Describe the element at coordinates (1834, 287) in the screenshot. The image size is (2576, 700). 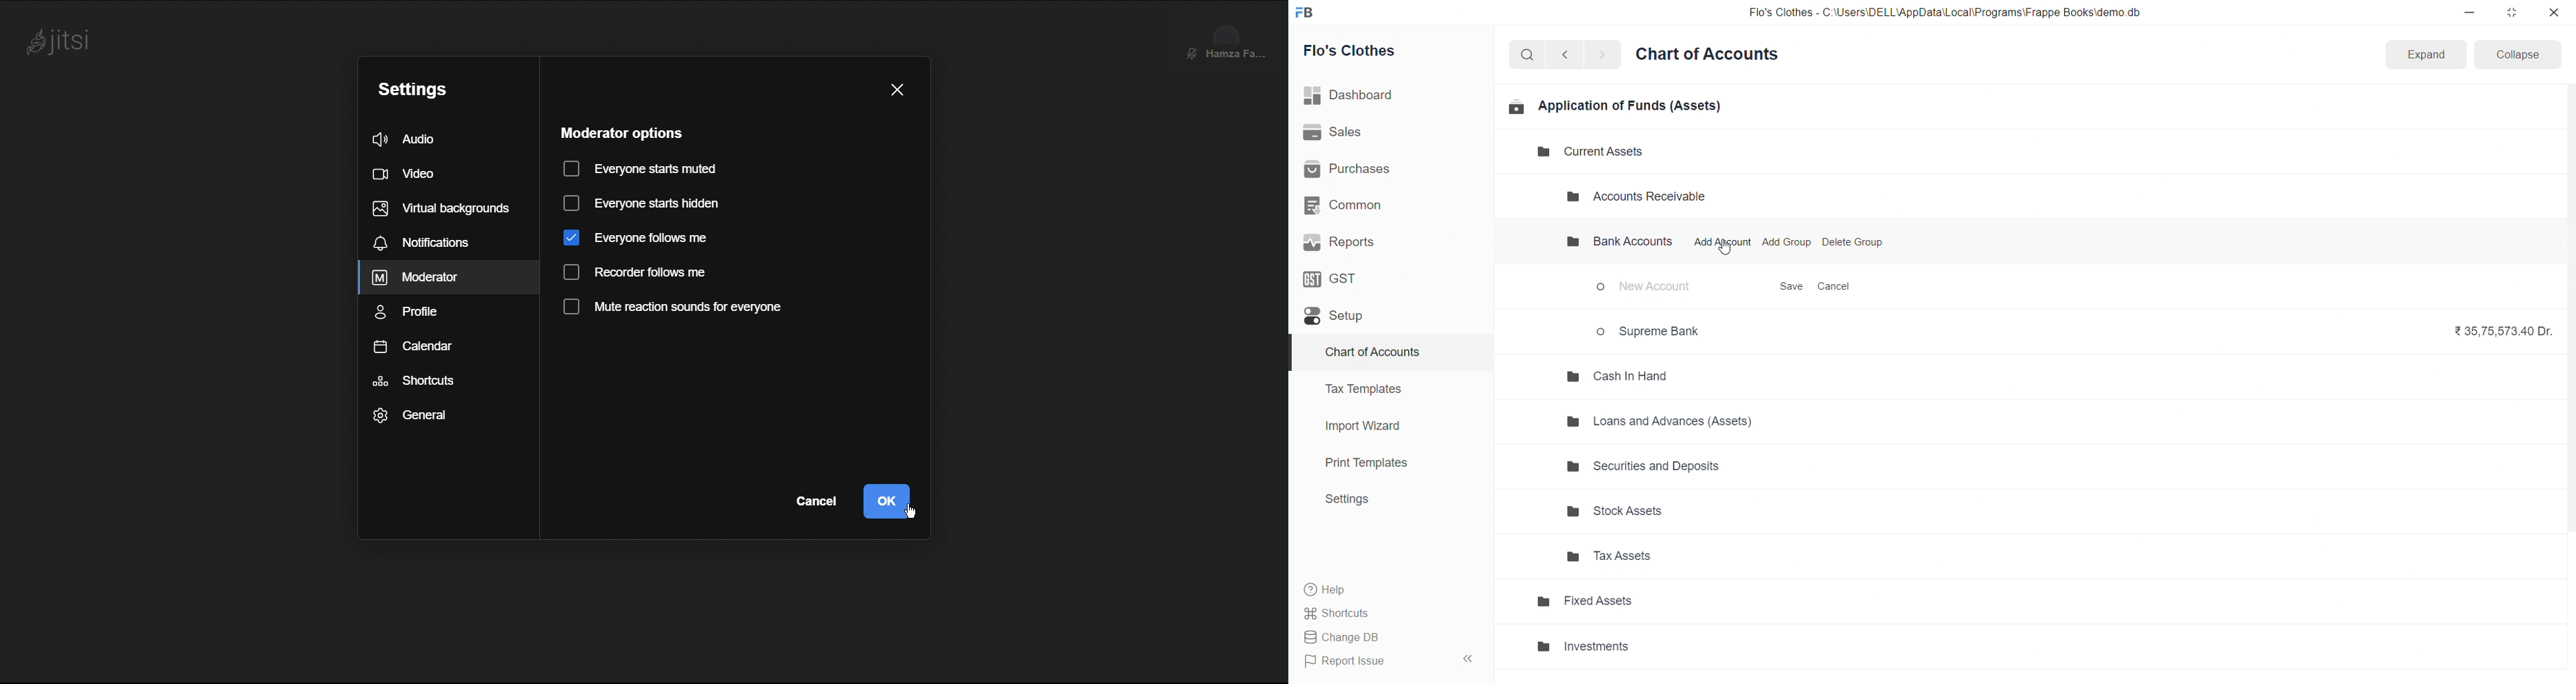
I see `Cancel` at that location.